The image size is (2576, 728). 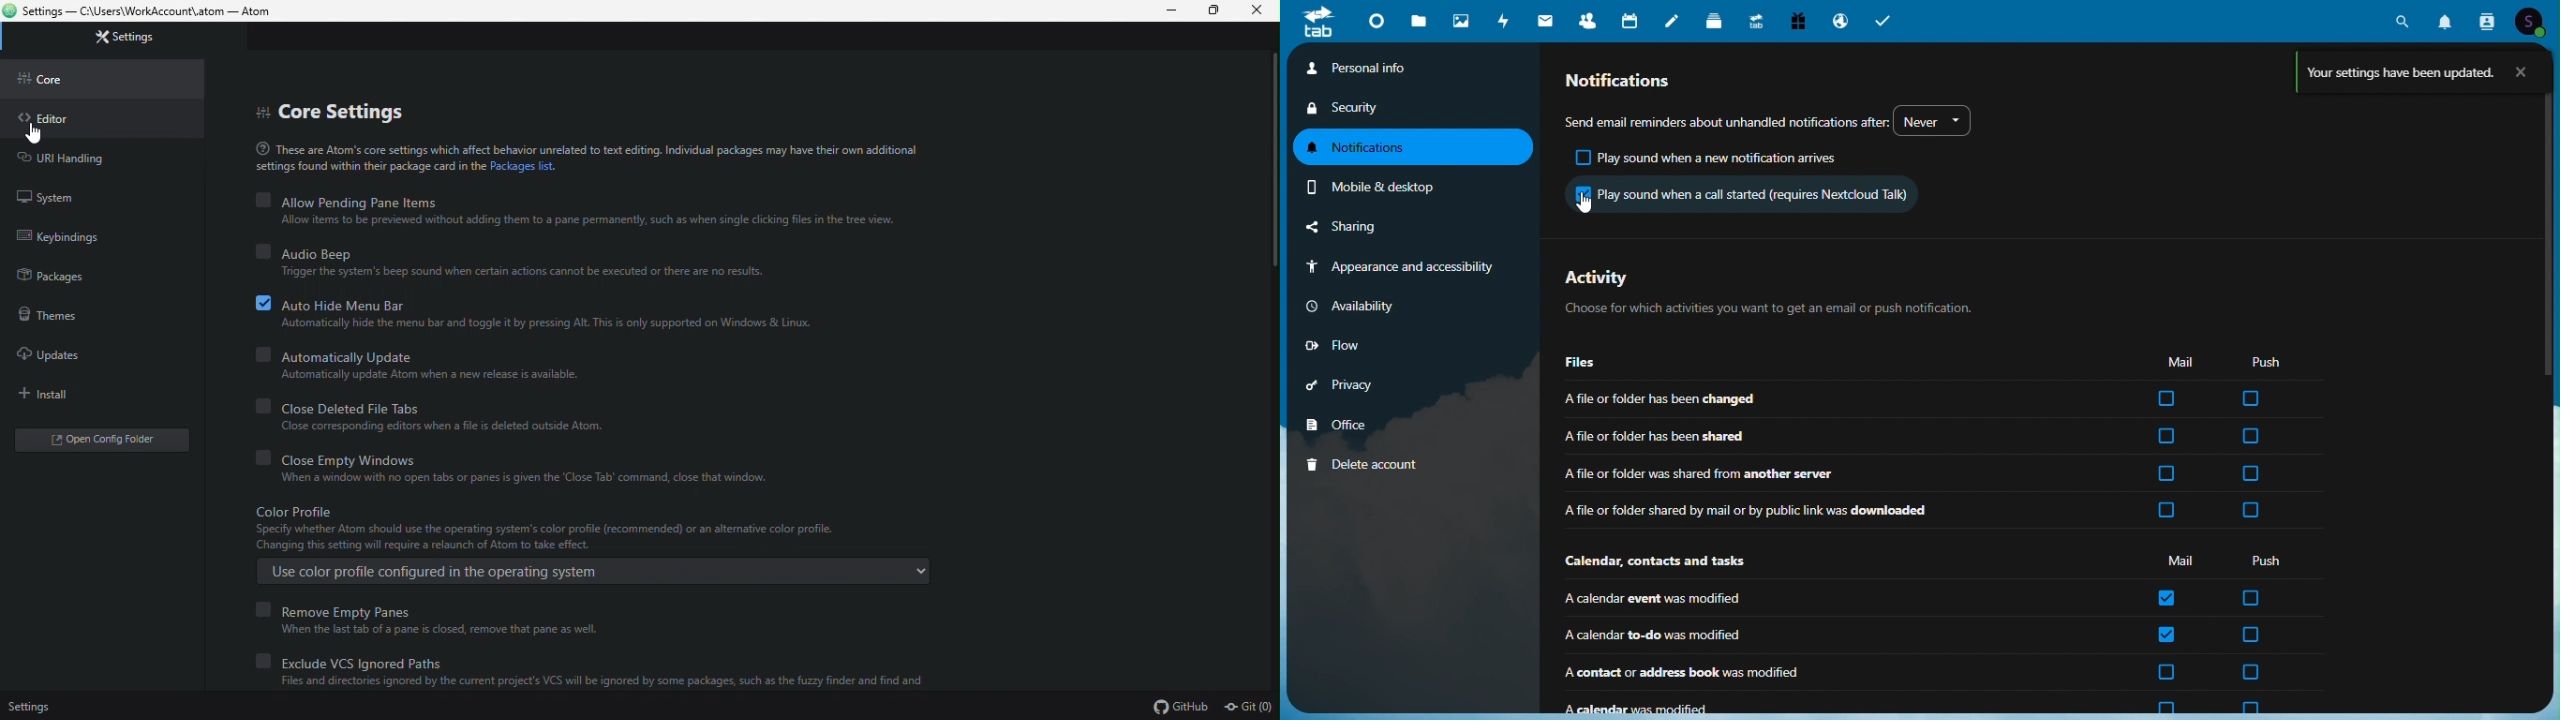 What do you see at coordinates (1350, 381) in the screenshot?
I see `Privacy` at bounding box center [1350, 381].